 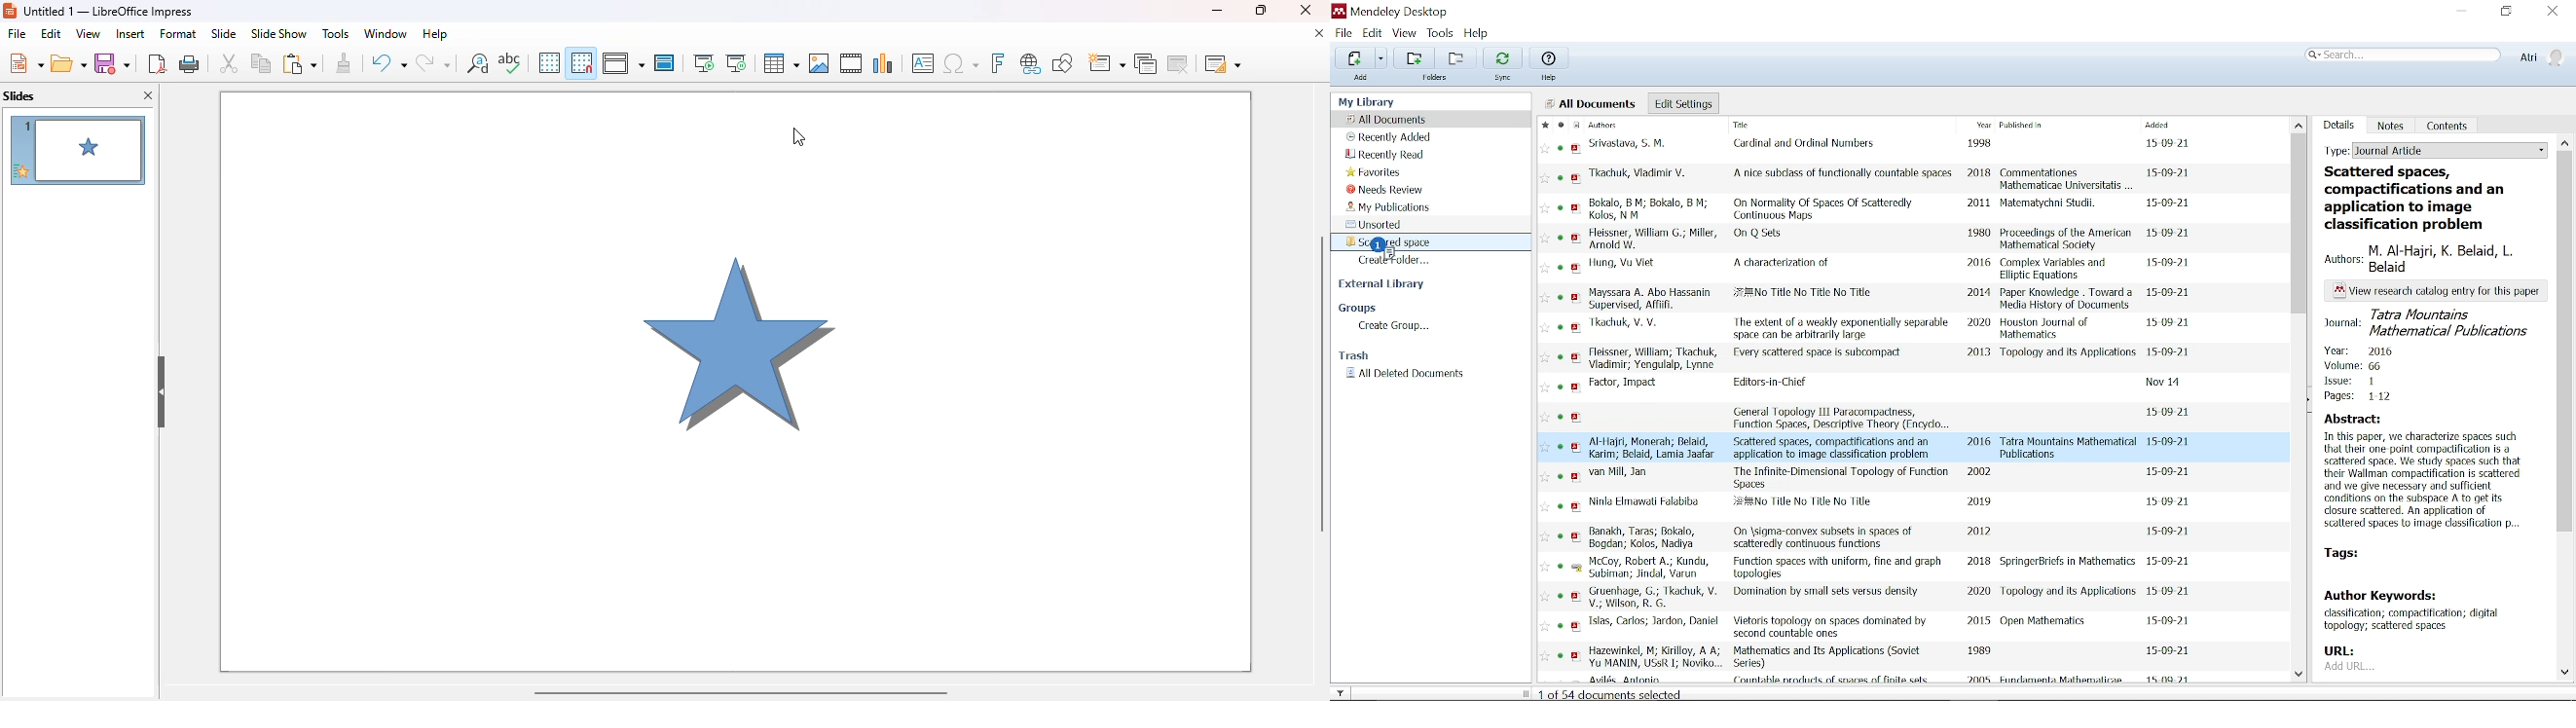 I want to click on Vertical scrollbar for details, so click(x=2565, y=352).